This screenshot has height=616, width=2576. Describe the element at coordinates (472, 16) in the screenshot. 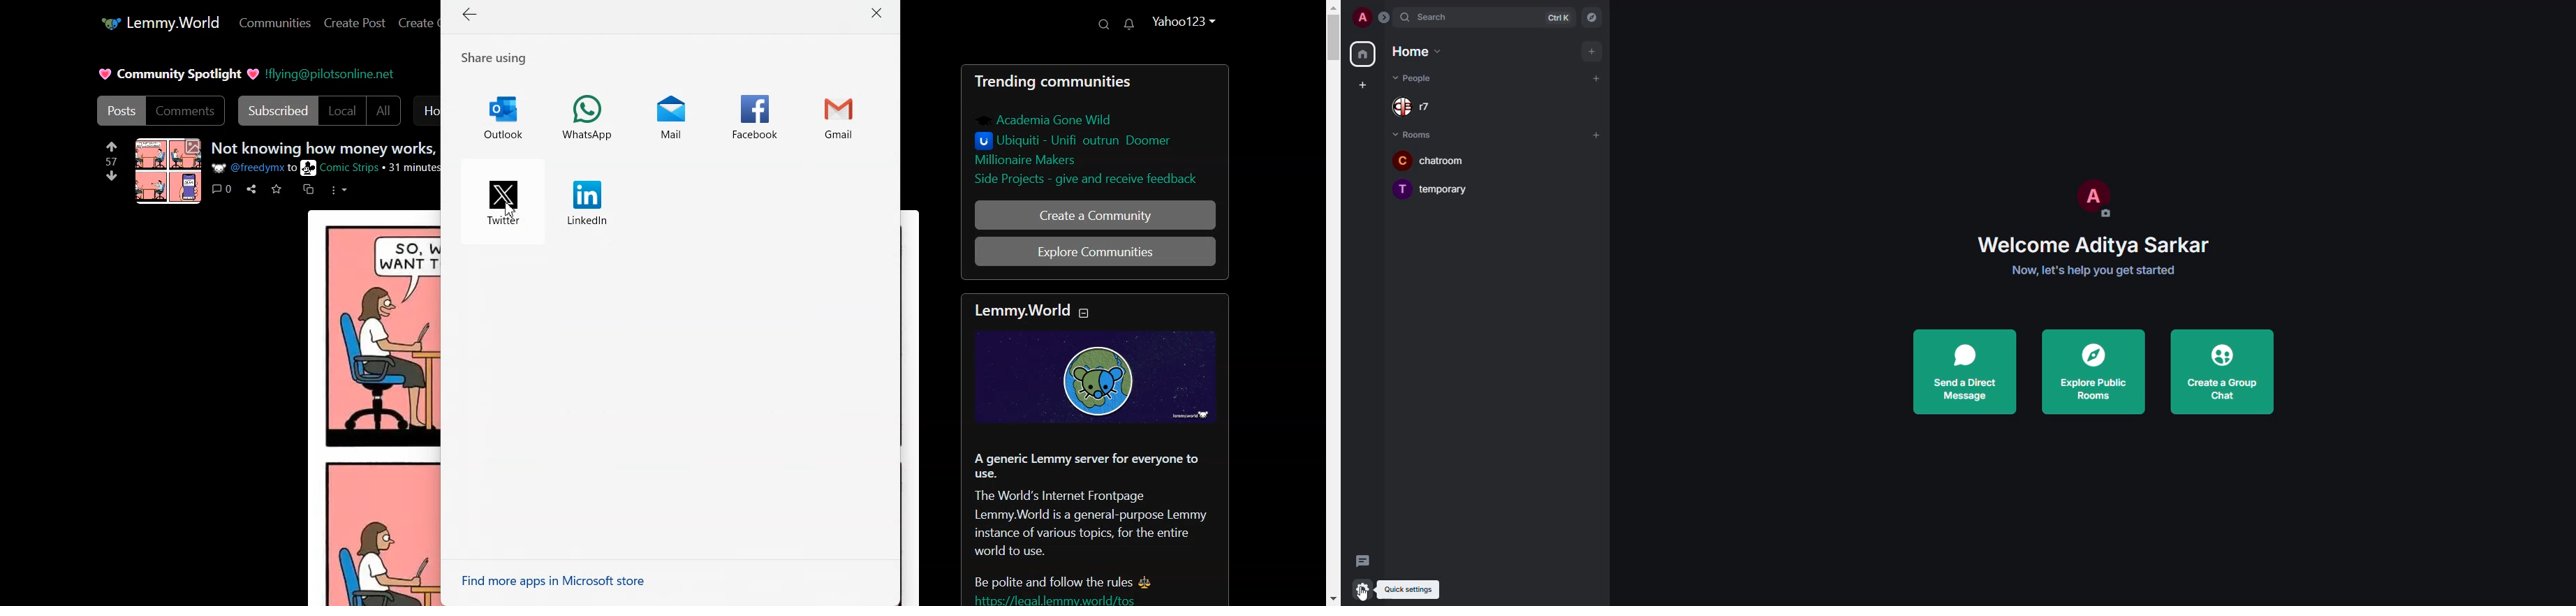

I see `Back` at that location.